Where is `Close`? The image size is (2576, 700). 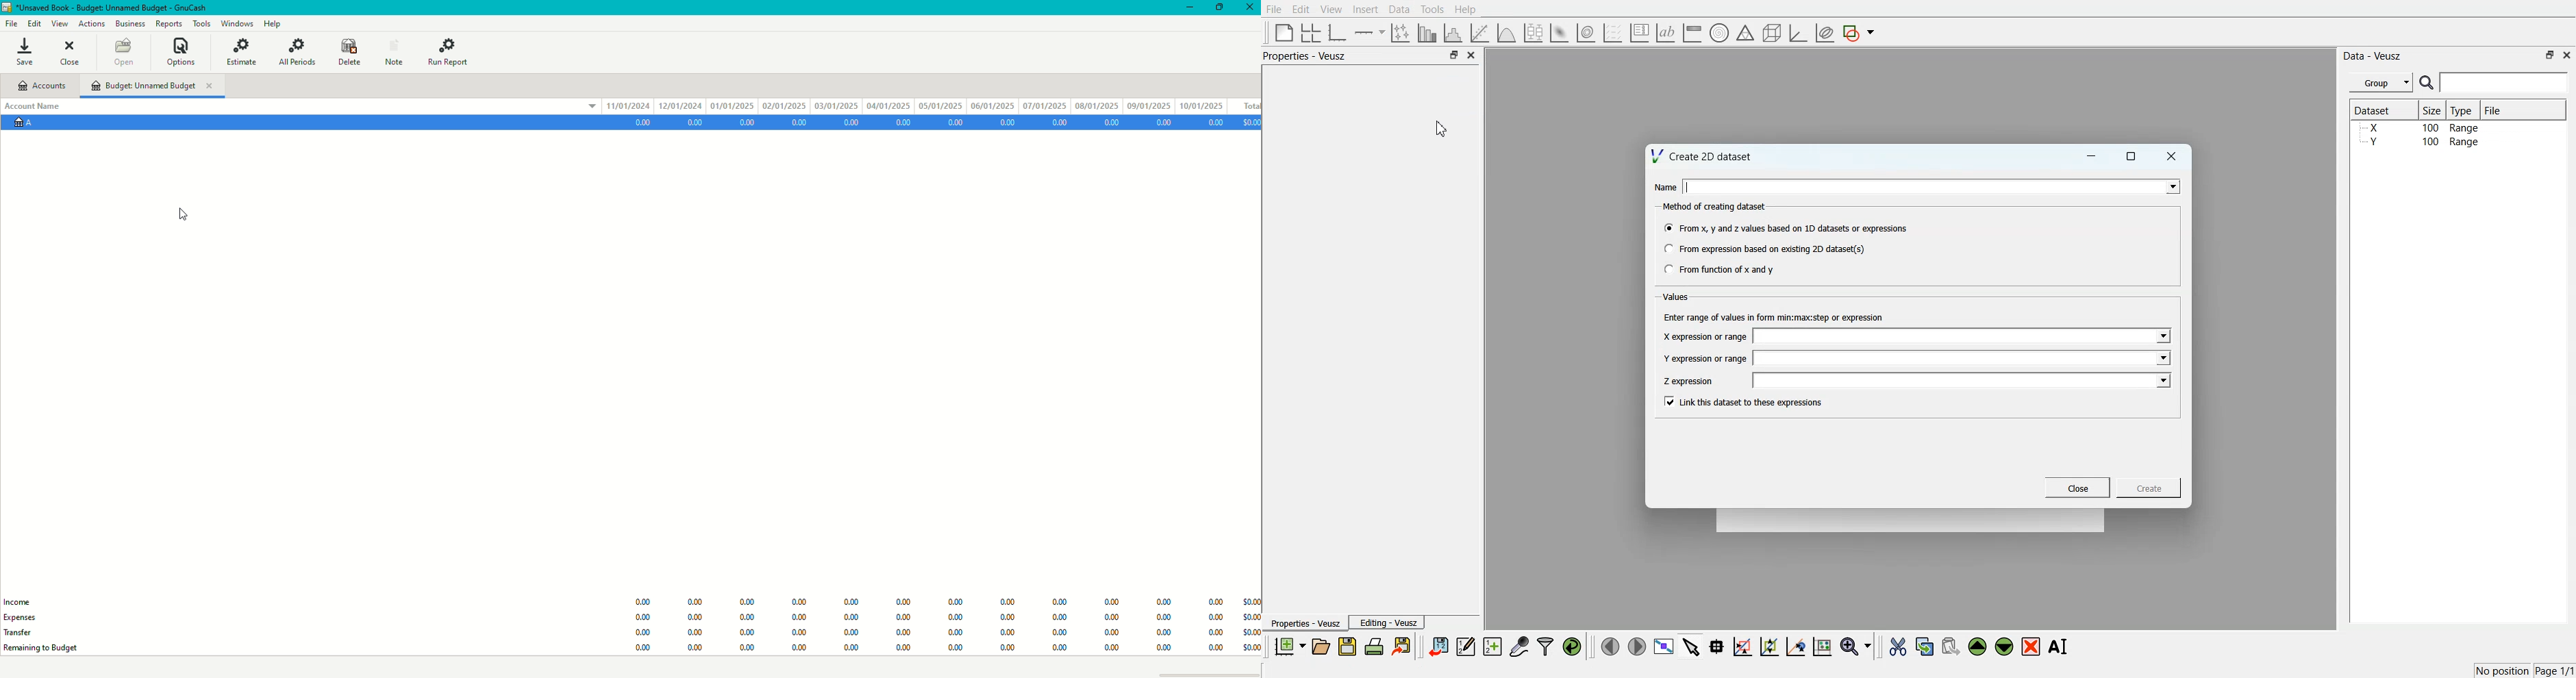 Close is located at coordinates (73, 51).